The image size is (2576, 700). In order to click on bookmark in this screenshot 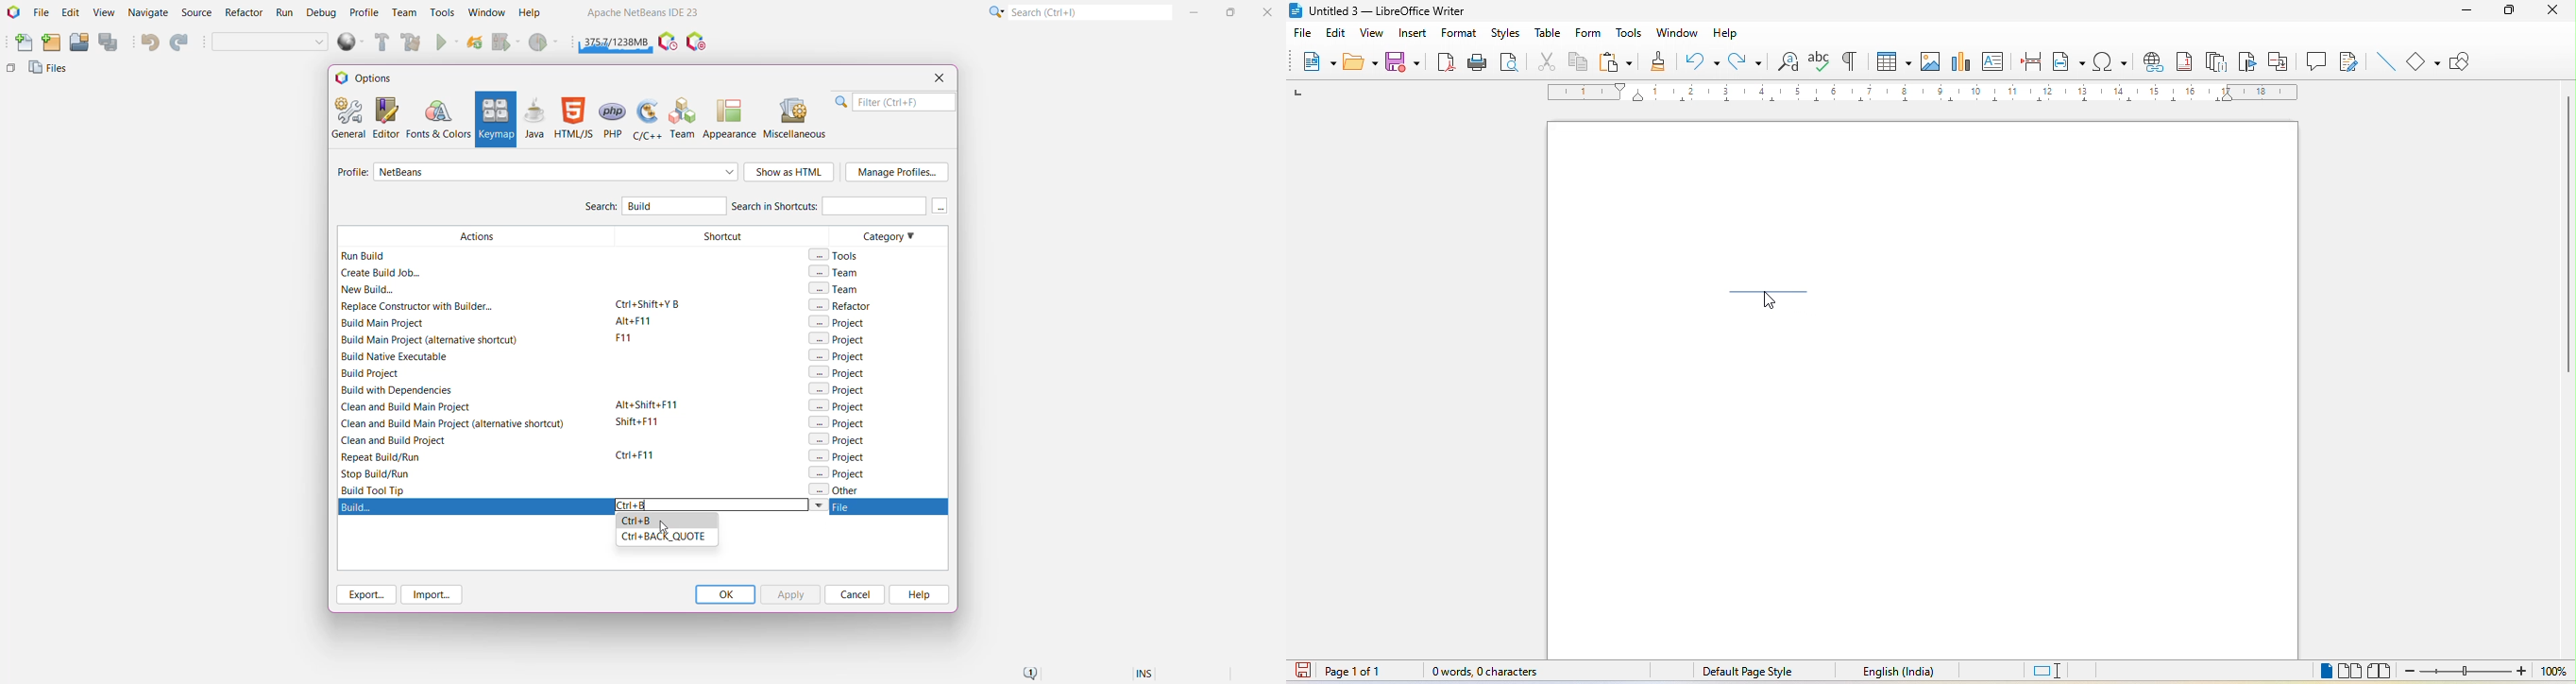, I will do `click(2245, 59)`.